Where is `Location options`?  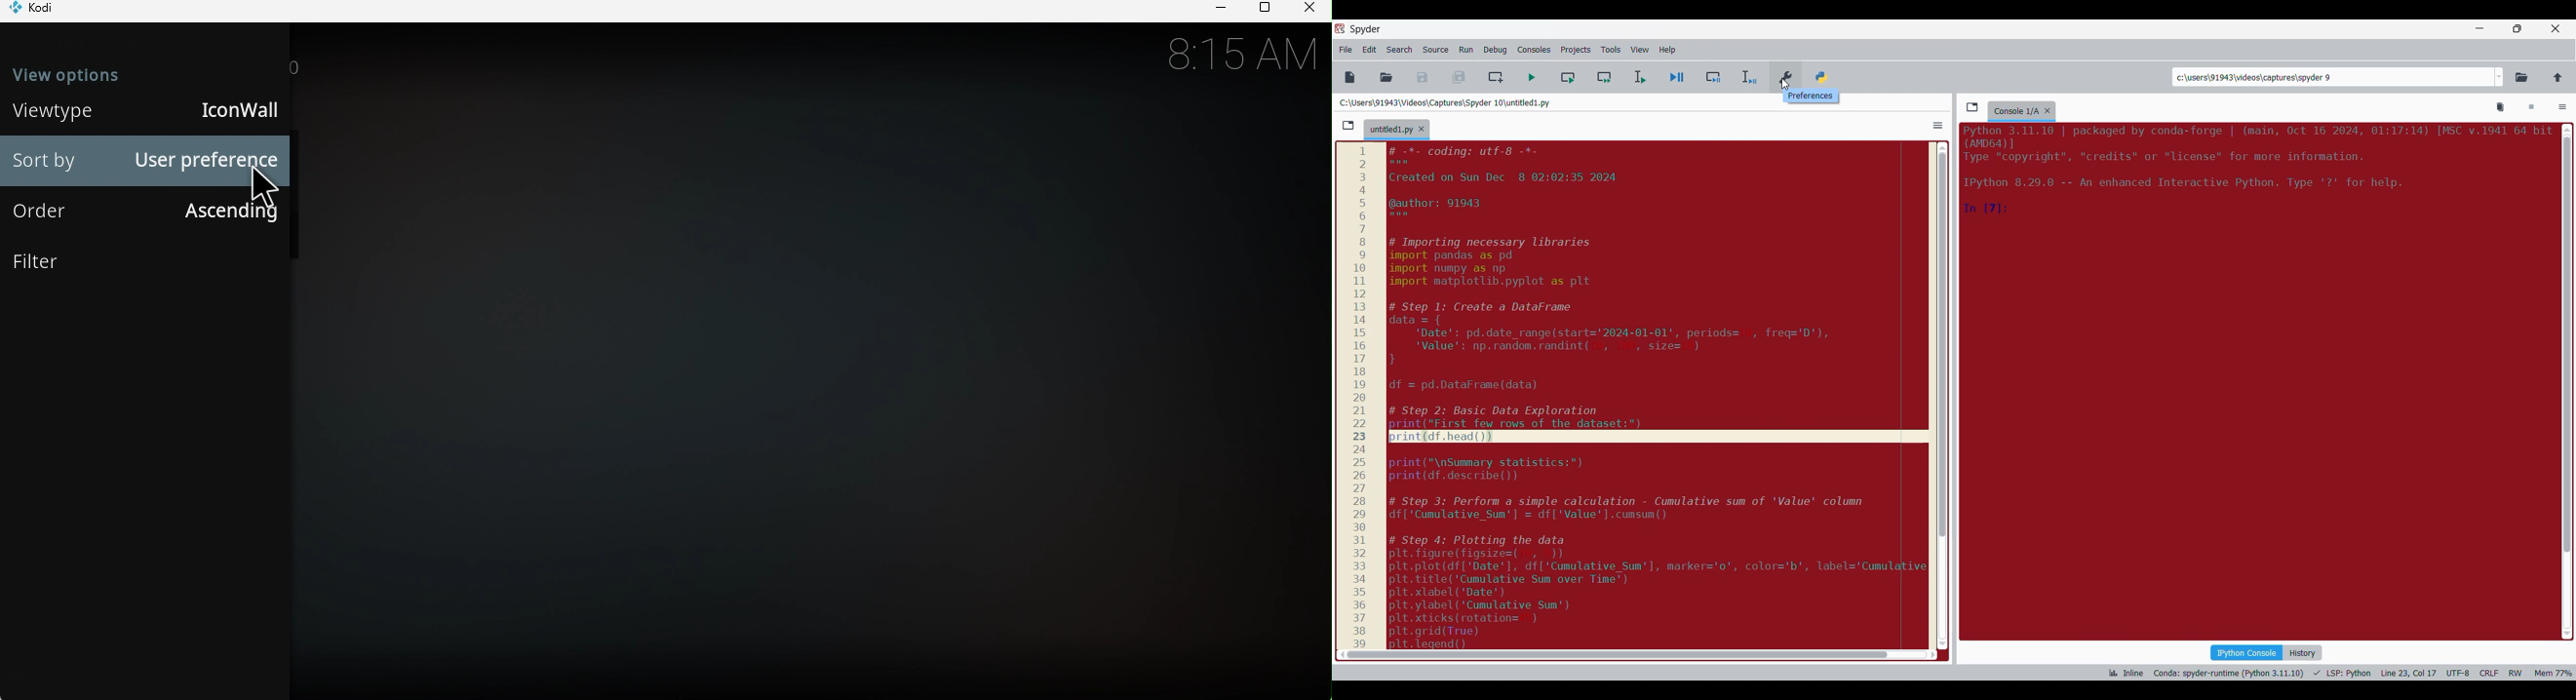
Location options is located at coordinates (2500, 77).